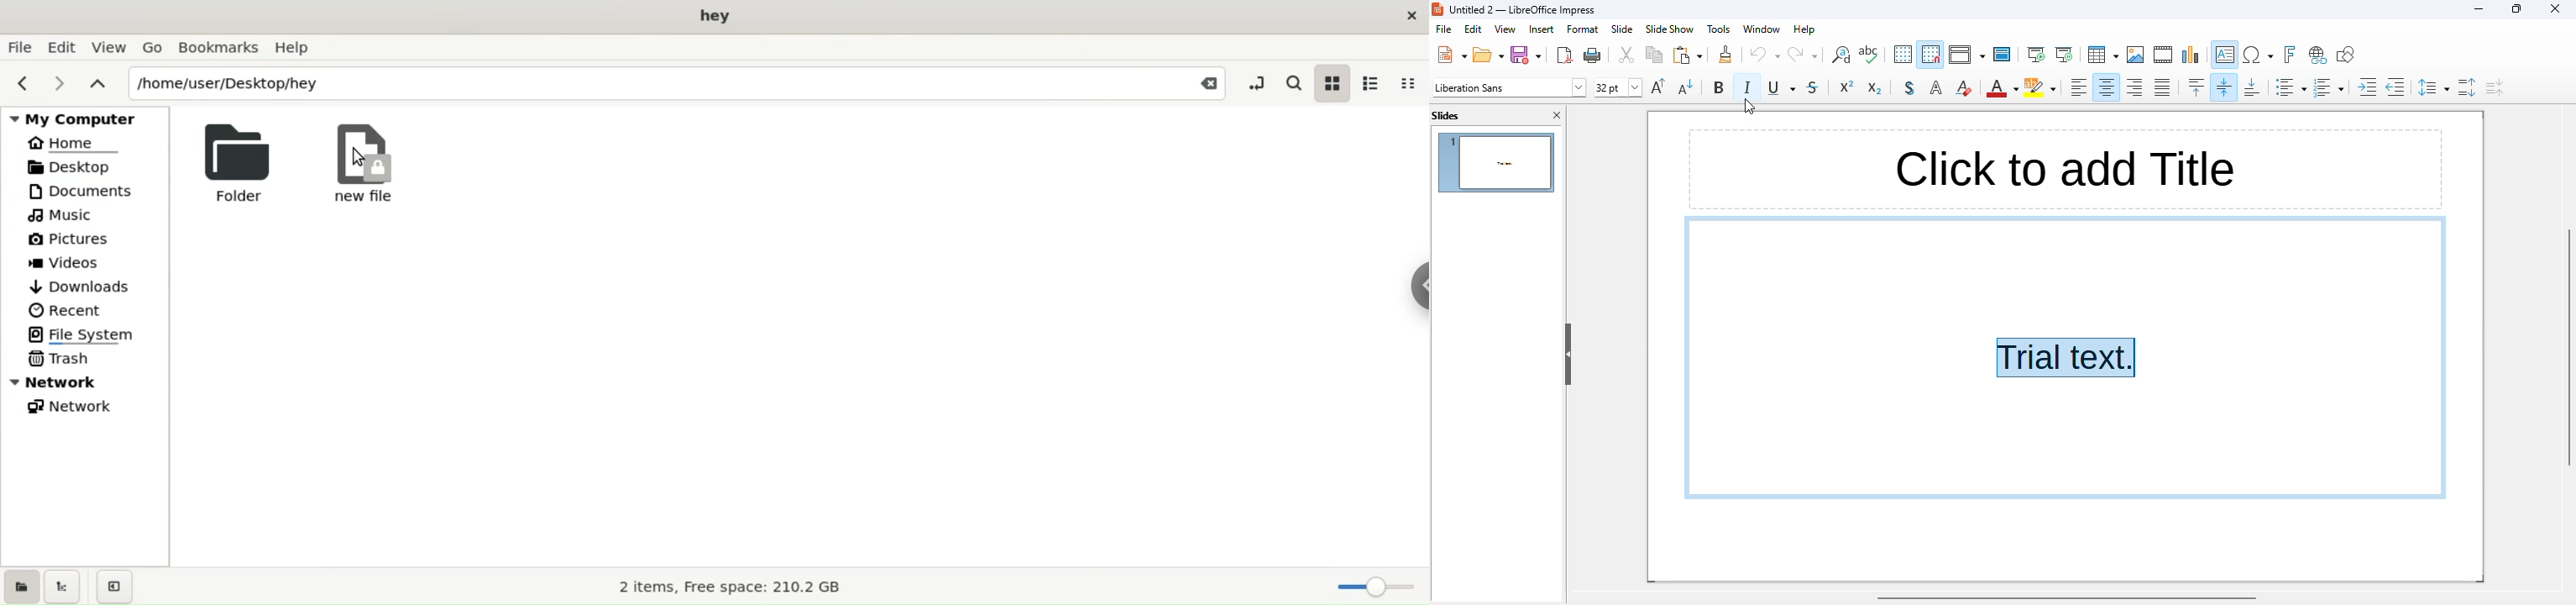  I want to click on close, so click(2554, 8).